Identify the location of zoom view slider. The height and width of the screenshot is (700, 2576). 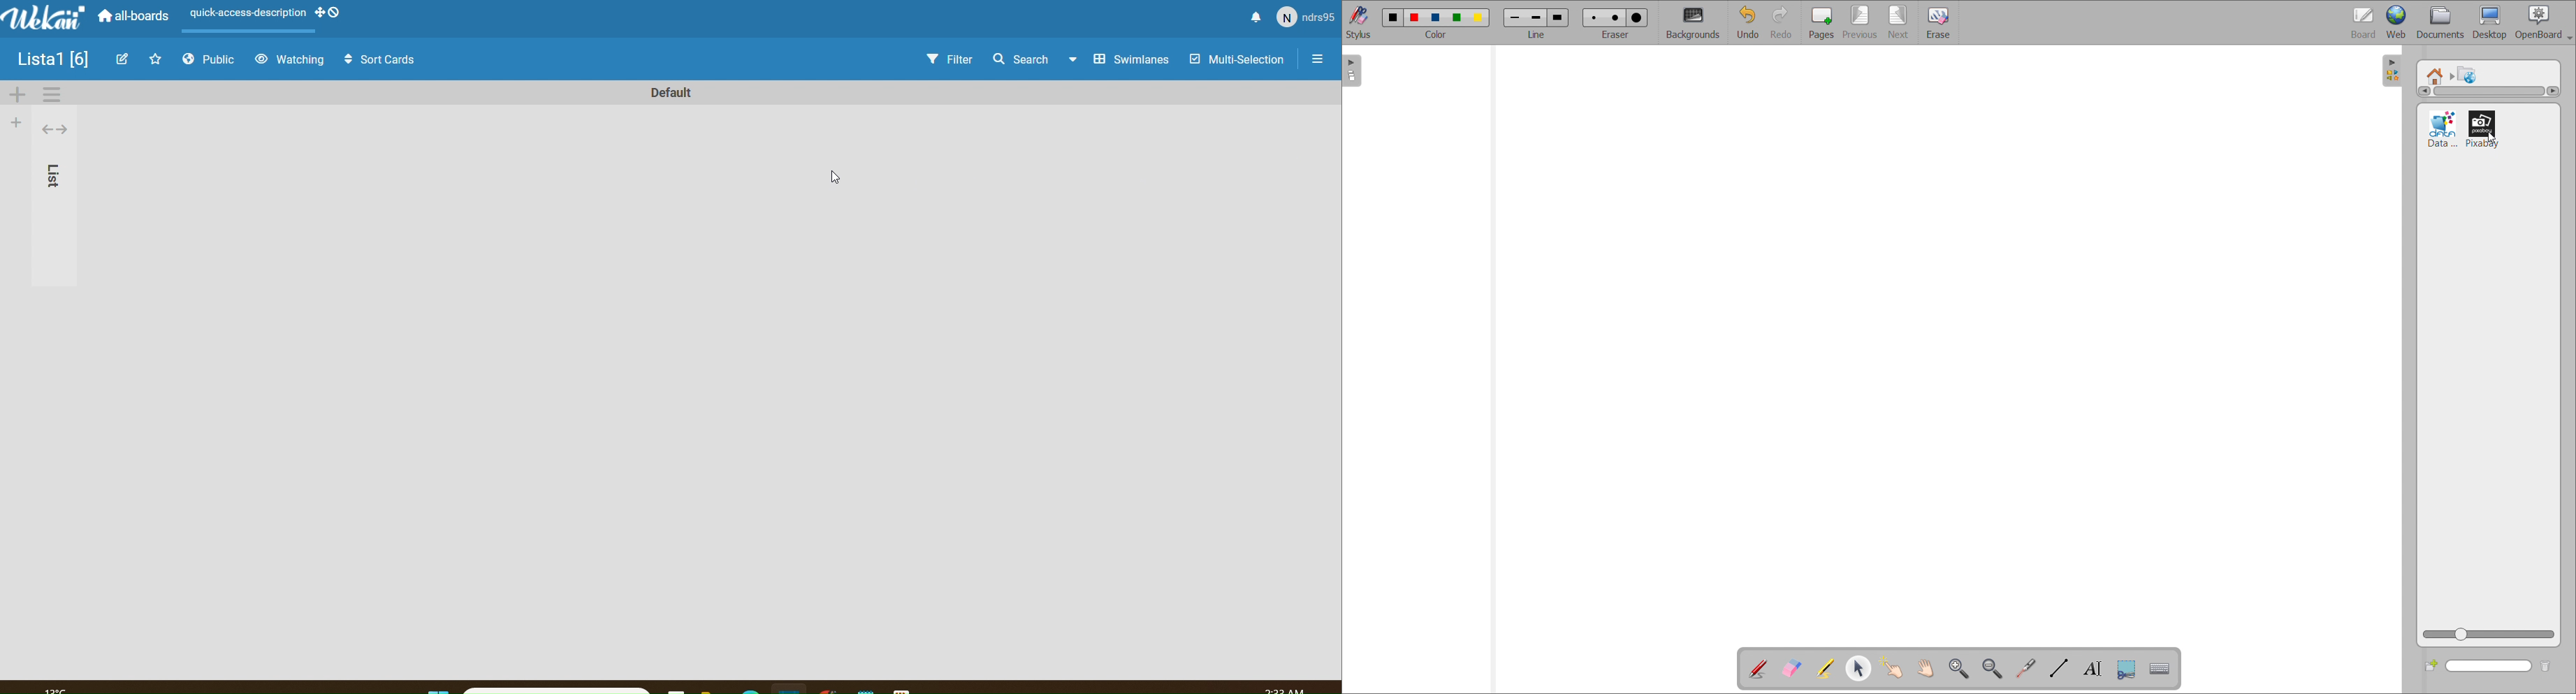
(2488, 636).